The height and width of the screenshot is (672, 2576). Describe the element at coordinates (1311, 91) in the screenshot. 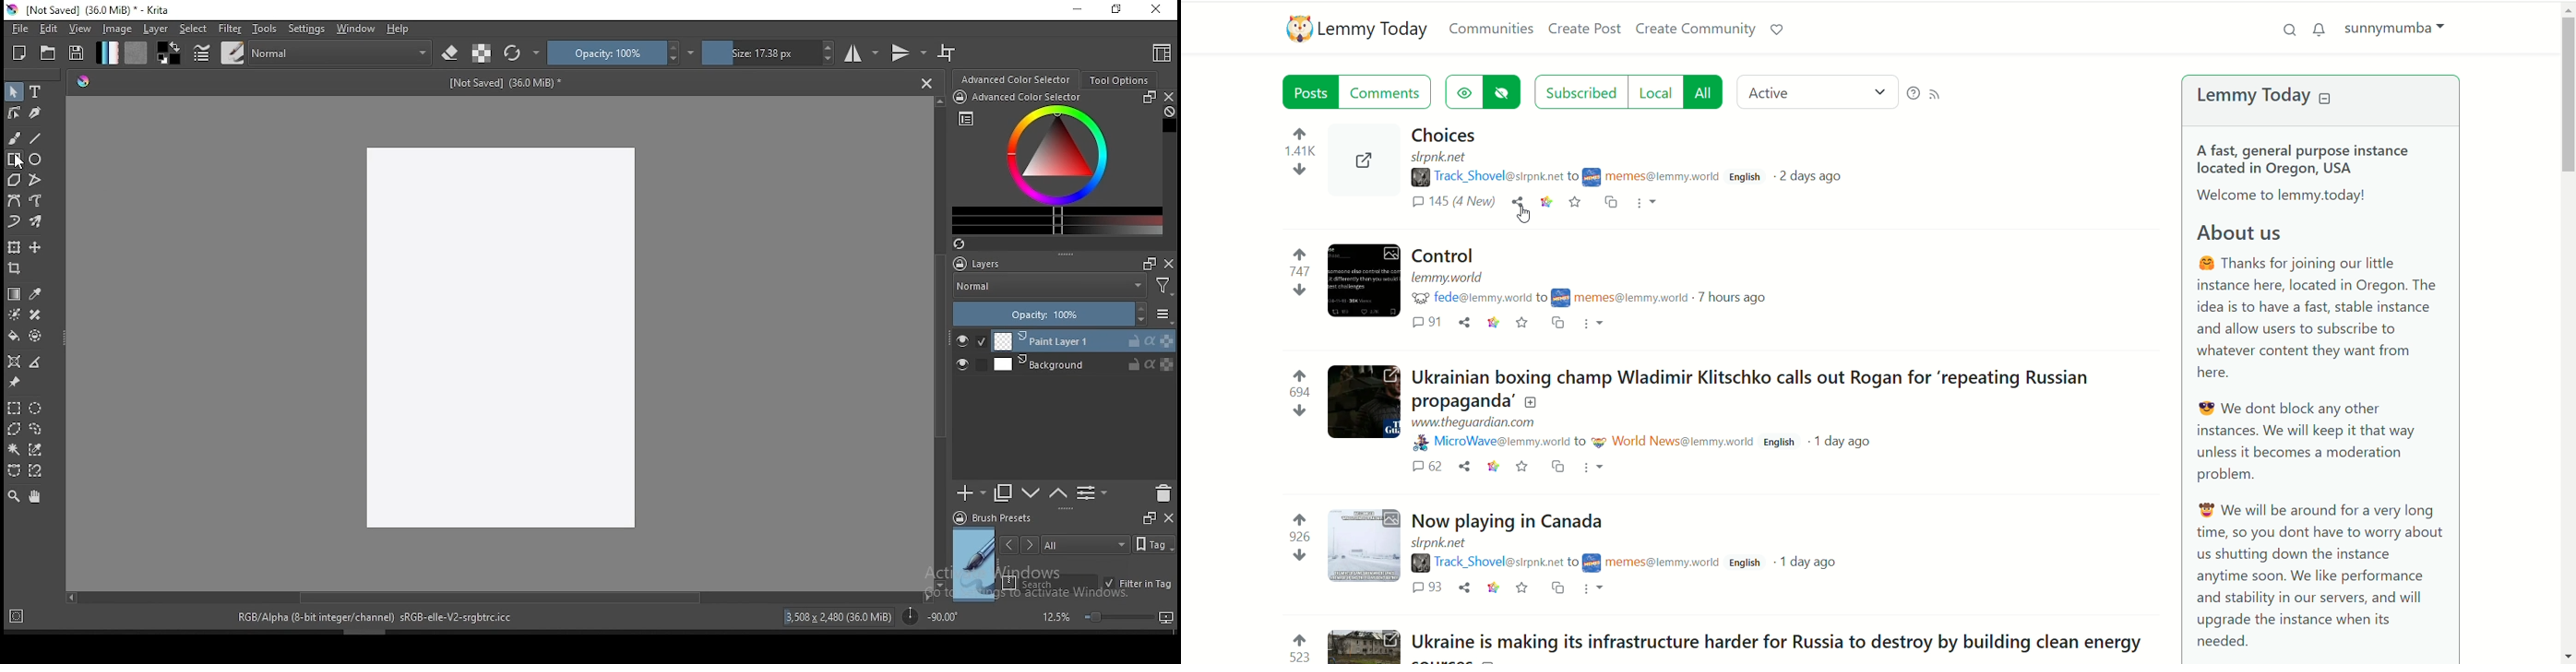

I see `posts` at that location.